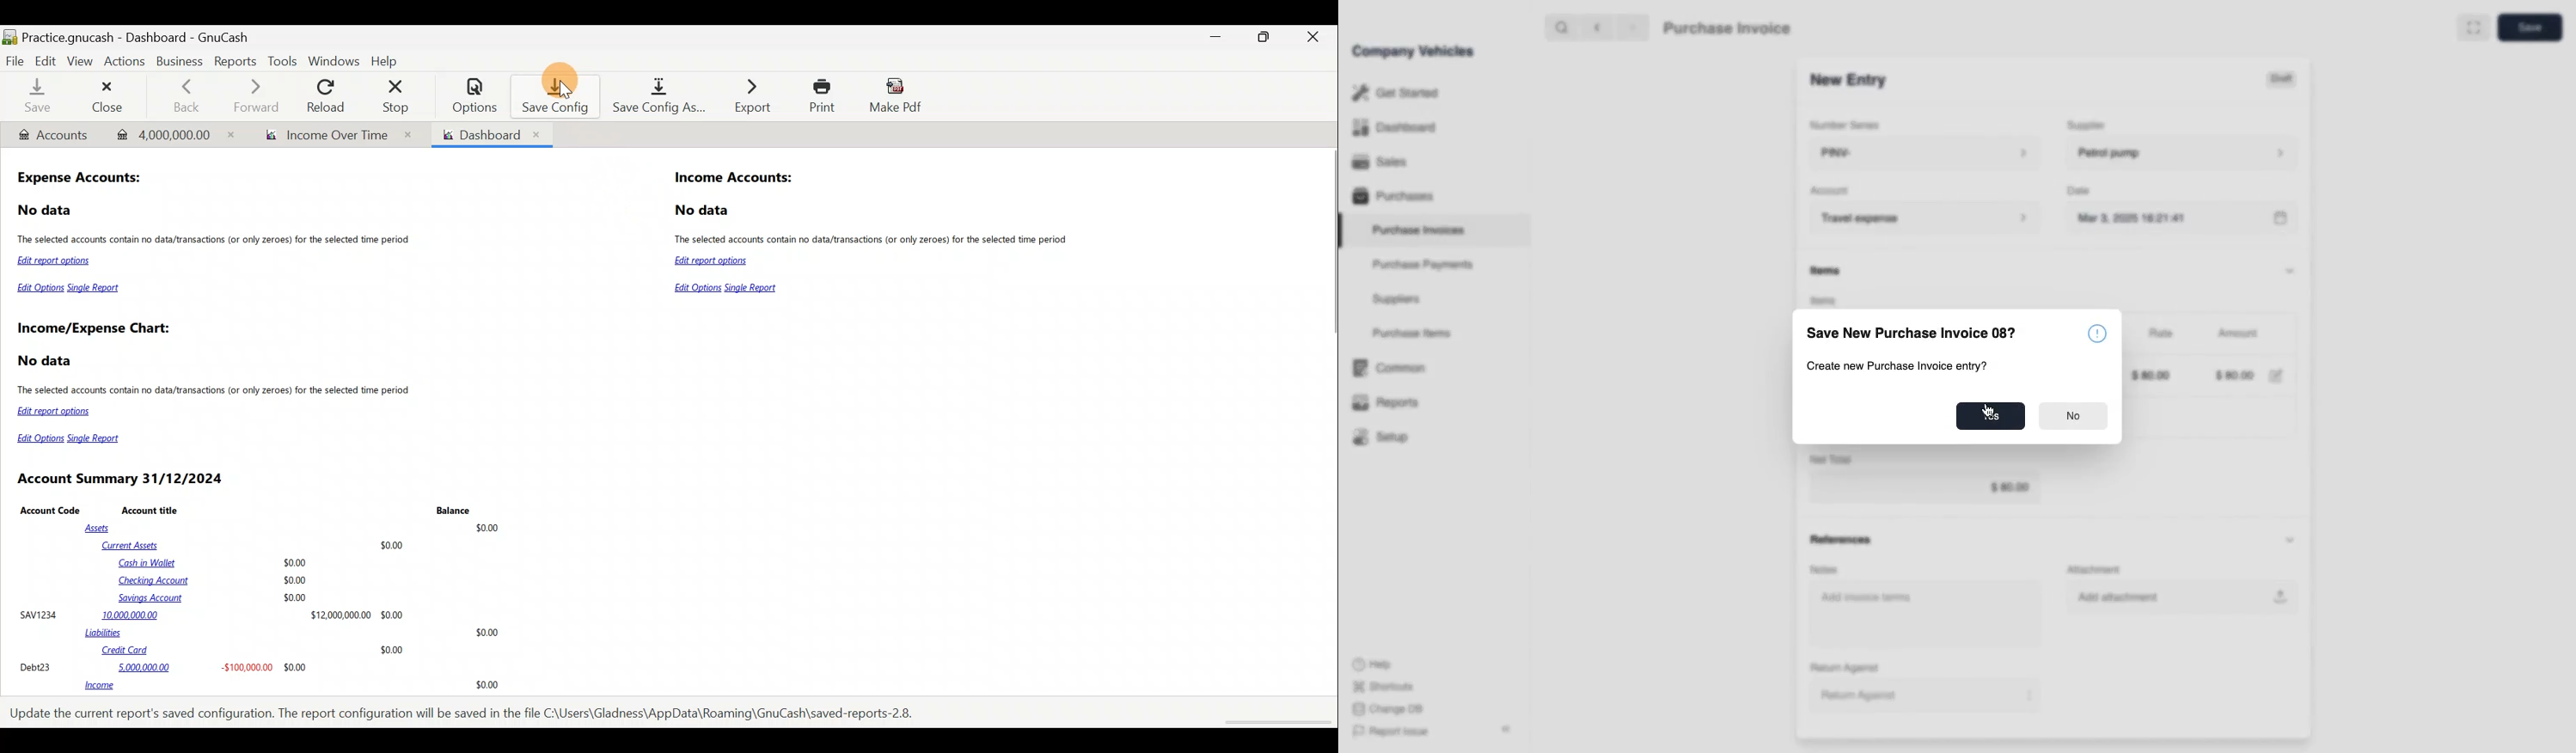 This screenshot has height=756, width=2576. I want to click on No, so click(2074, 418).